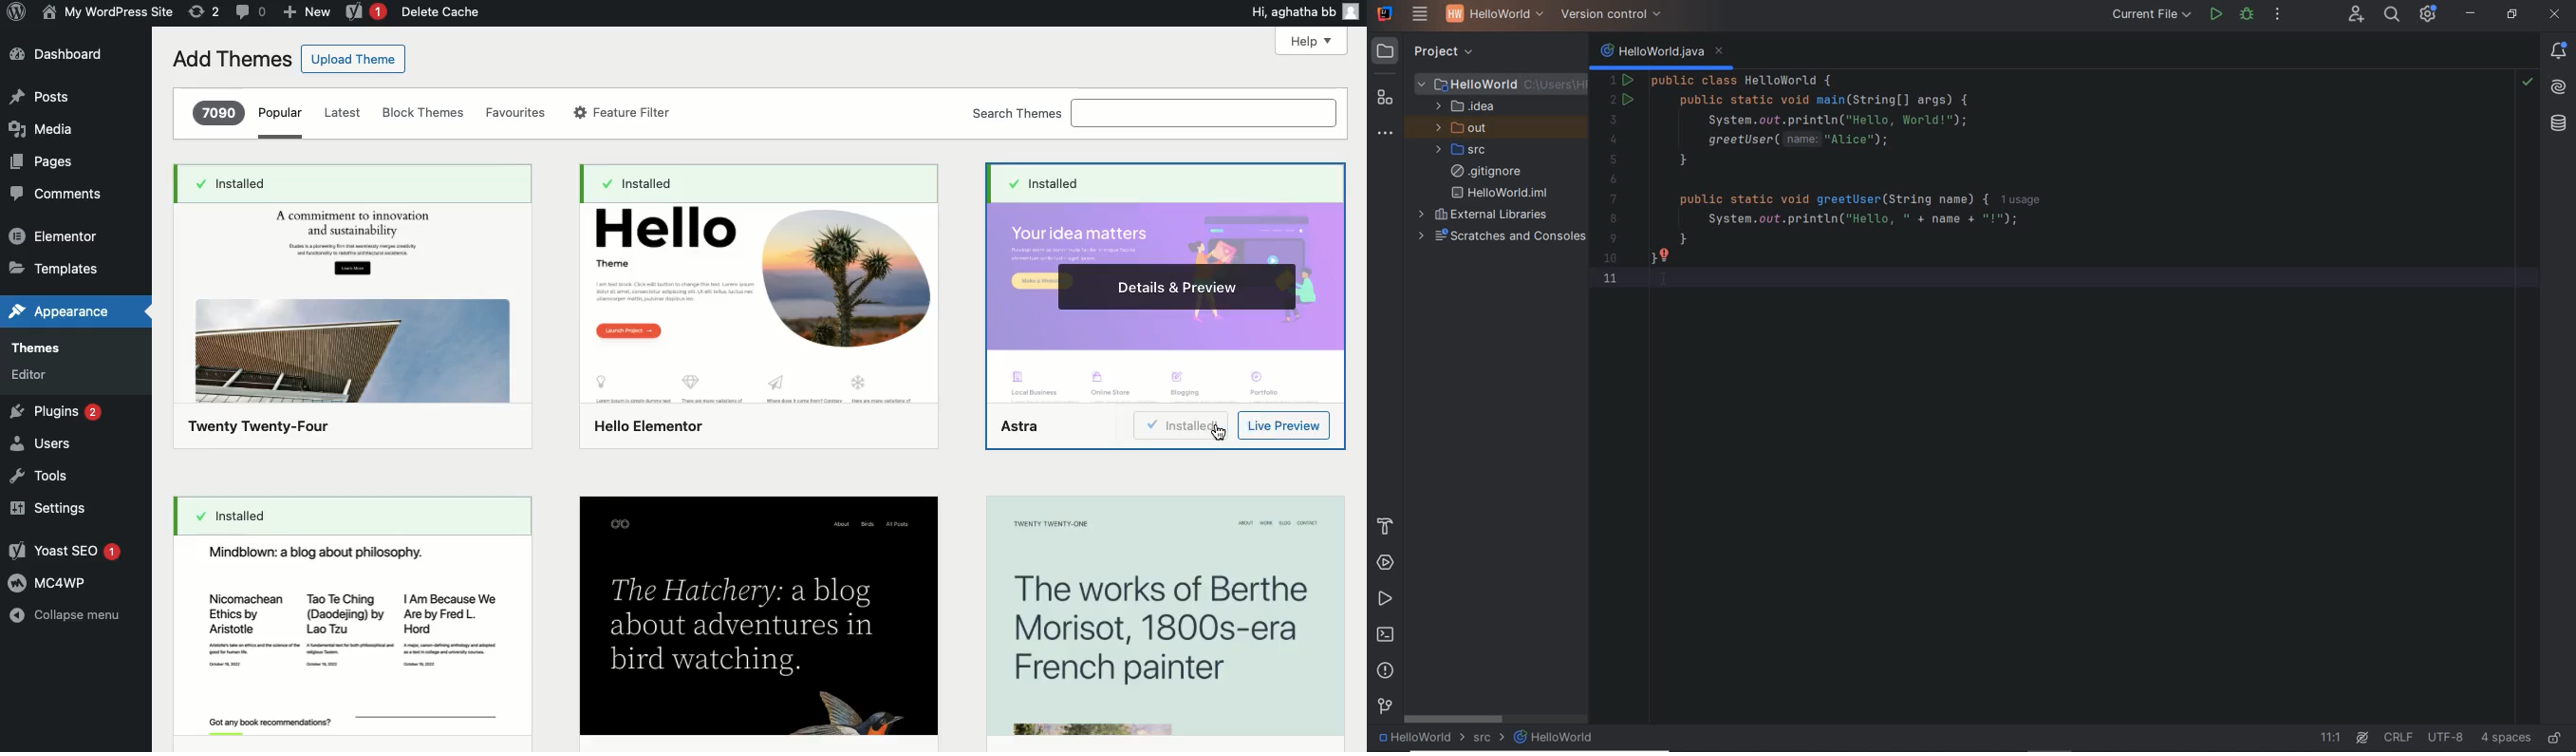 The image size is (2576, 756). Describe the element at coordinates (1152, 113) in the screenshot. I see `Search themes` at that location.